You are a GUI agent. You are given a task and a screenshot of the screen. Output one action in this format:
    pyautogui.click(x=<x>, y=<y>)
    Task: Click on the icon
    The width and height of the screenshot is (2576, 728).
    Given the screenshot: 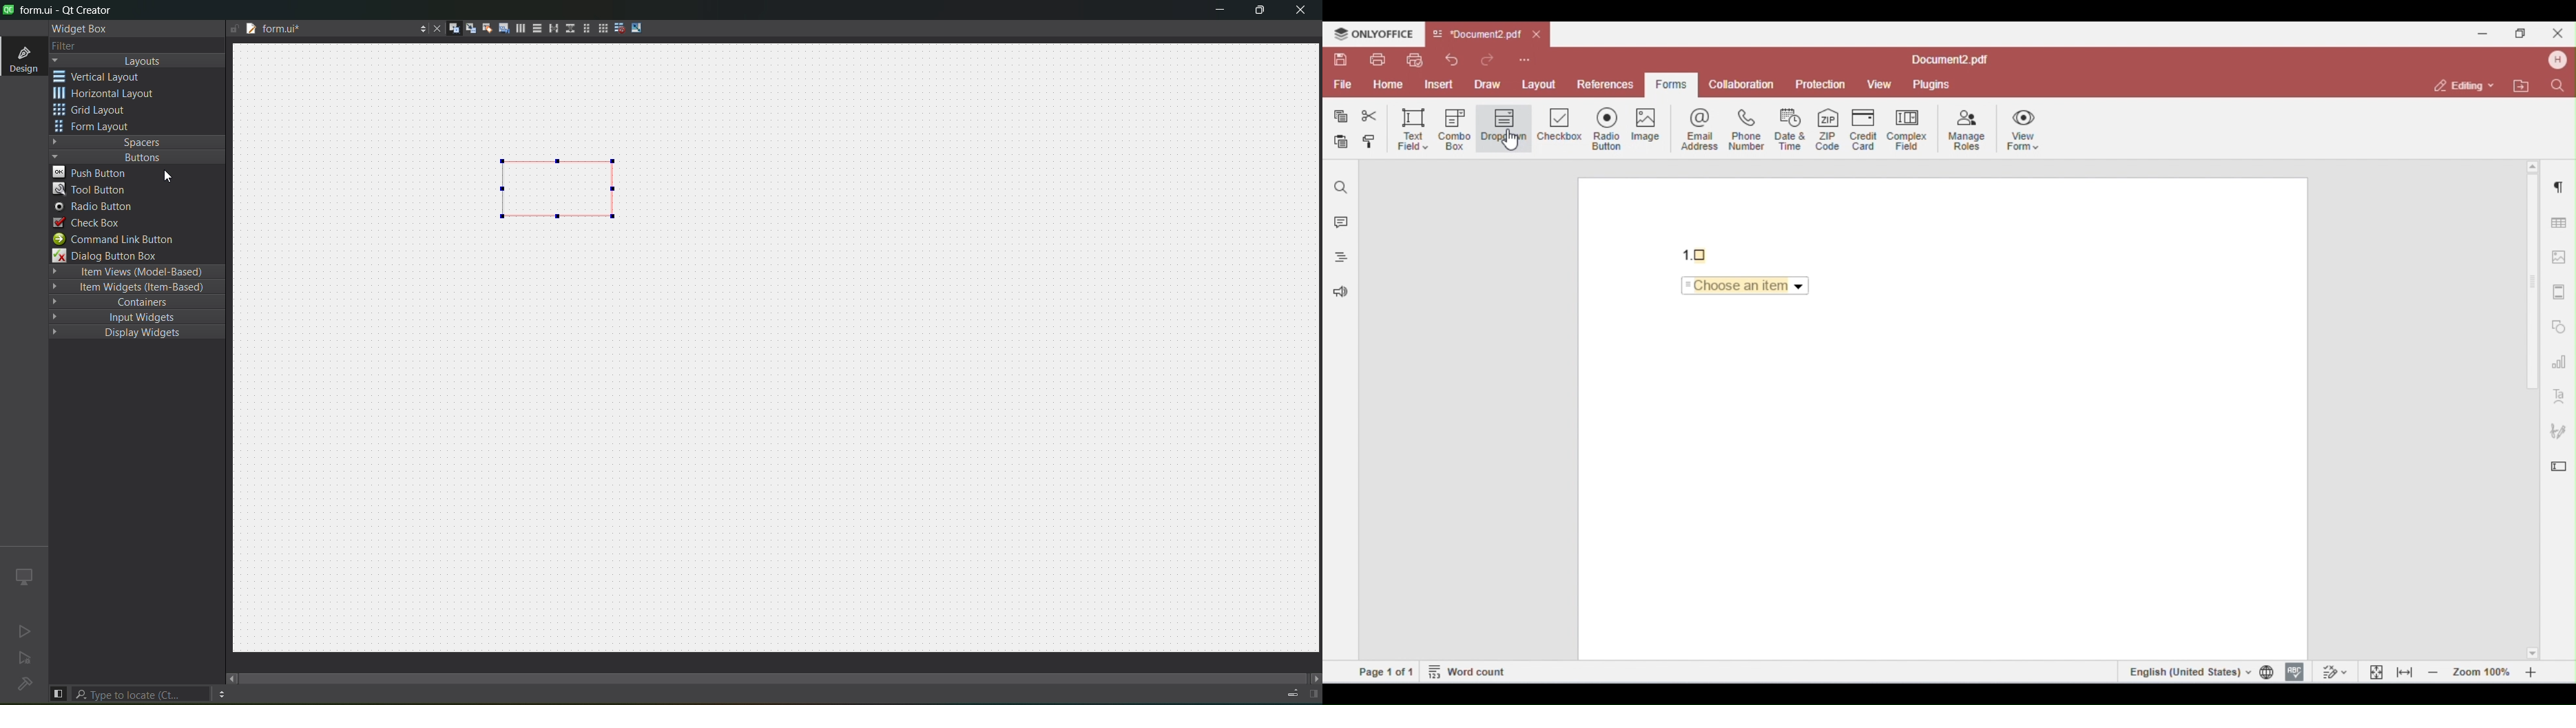 What is the action you would take?
    pyautogui.click(x=23, y=576)
    